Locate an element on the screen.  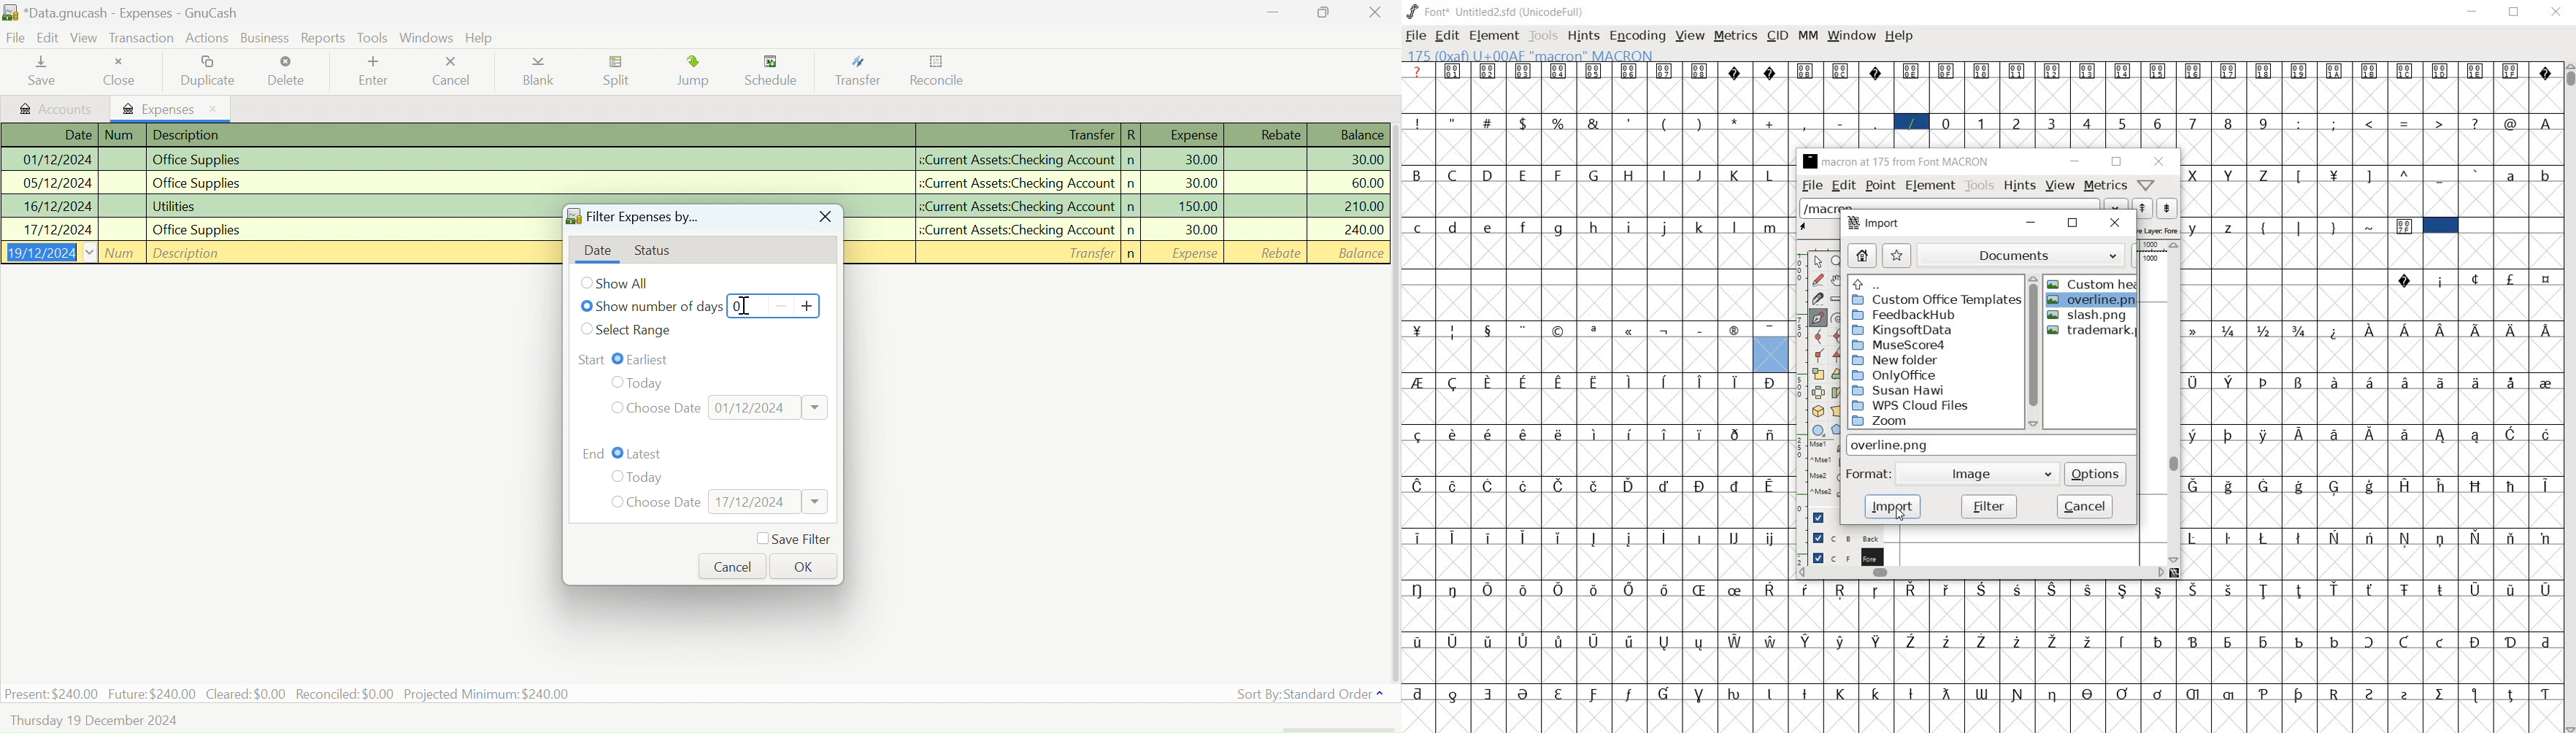
Symbol is located at coordinates (1525, 693).